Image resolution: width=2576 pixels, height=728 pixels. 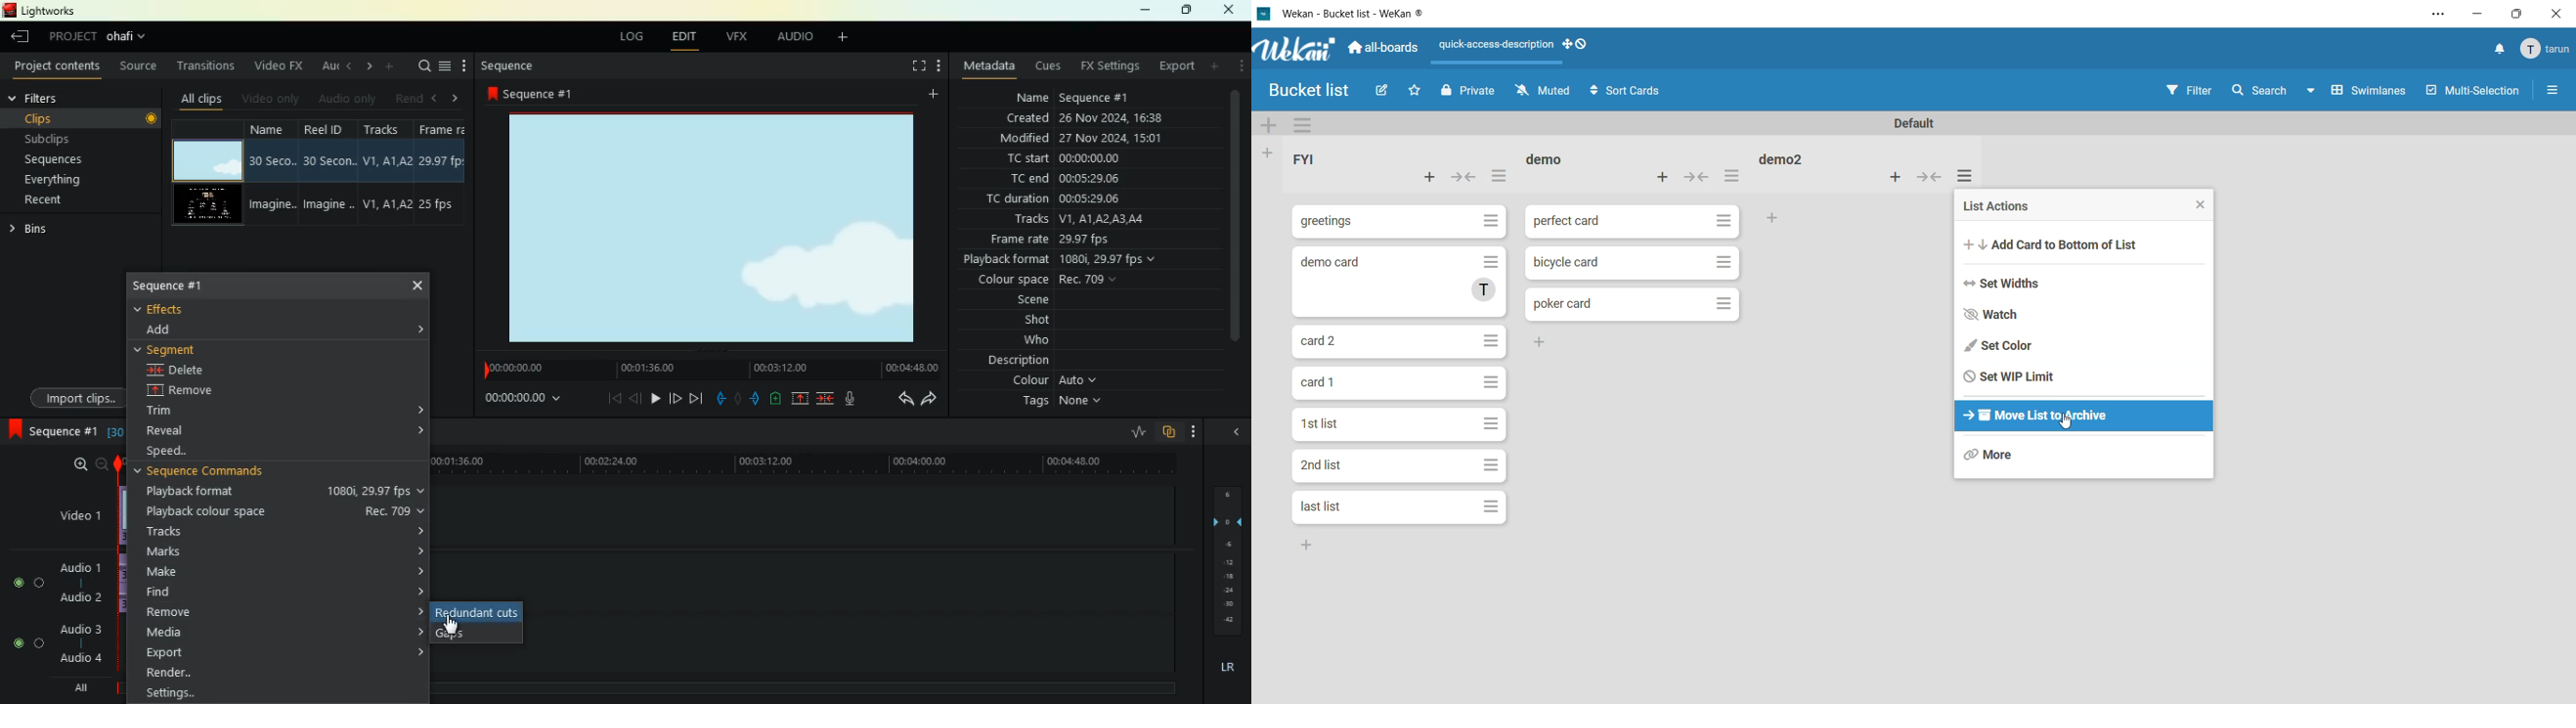 What do you see at coordinates (1045, 67) in the screenshot?
I see `cues` at bounding box center [1045, 67].